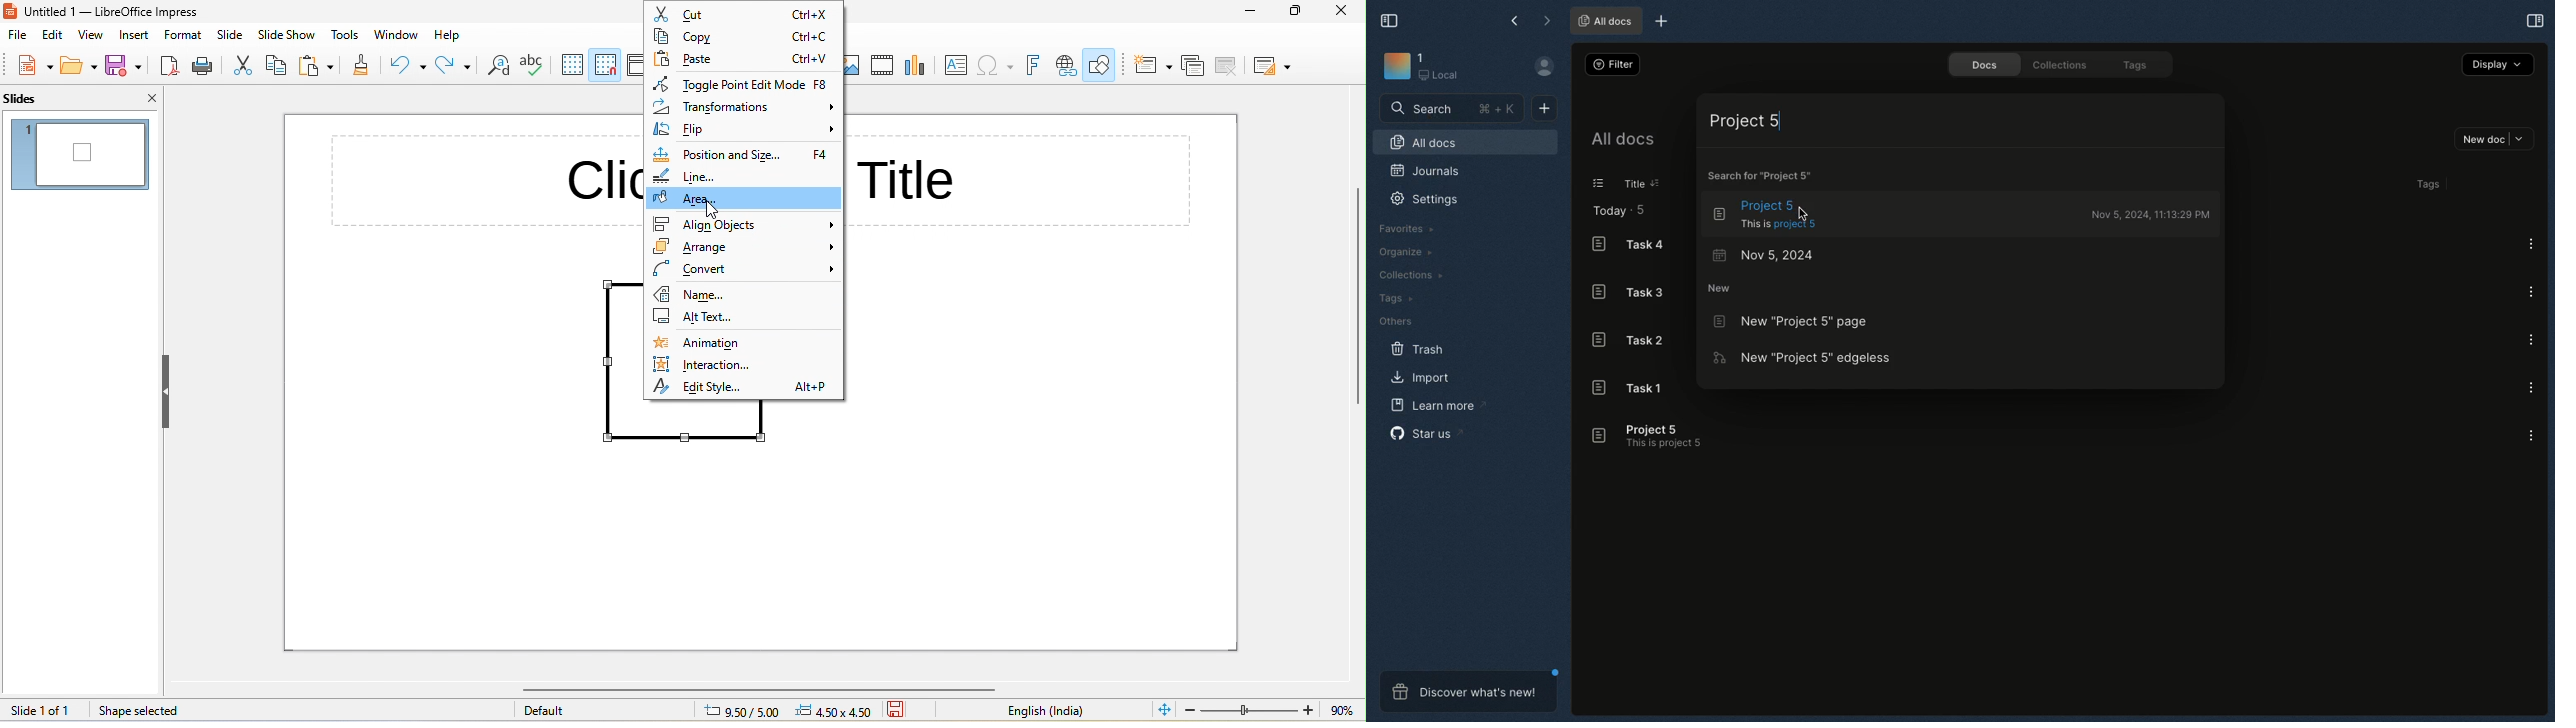 The height and width of the screenshot is (728, 2576). Describe the element at coordinates (15, 36) in the screenshot. I see `file` at that location.